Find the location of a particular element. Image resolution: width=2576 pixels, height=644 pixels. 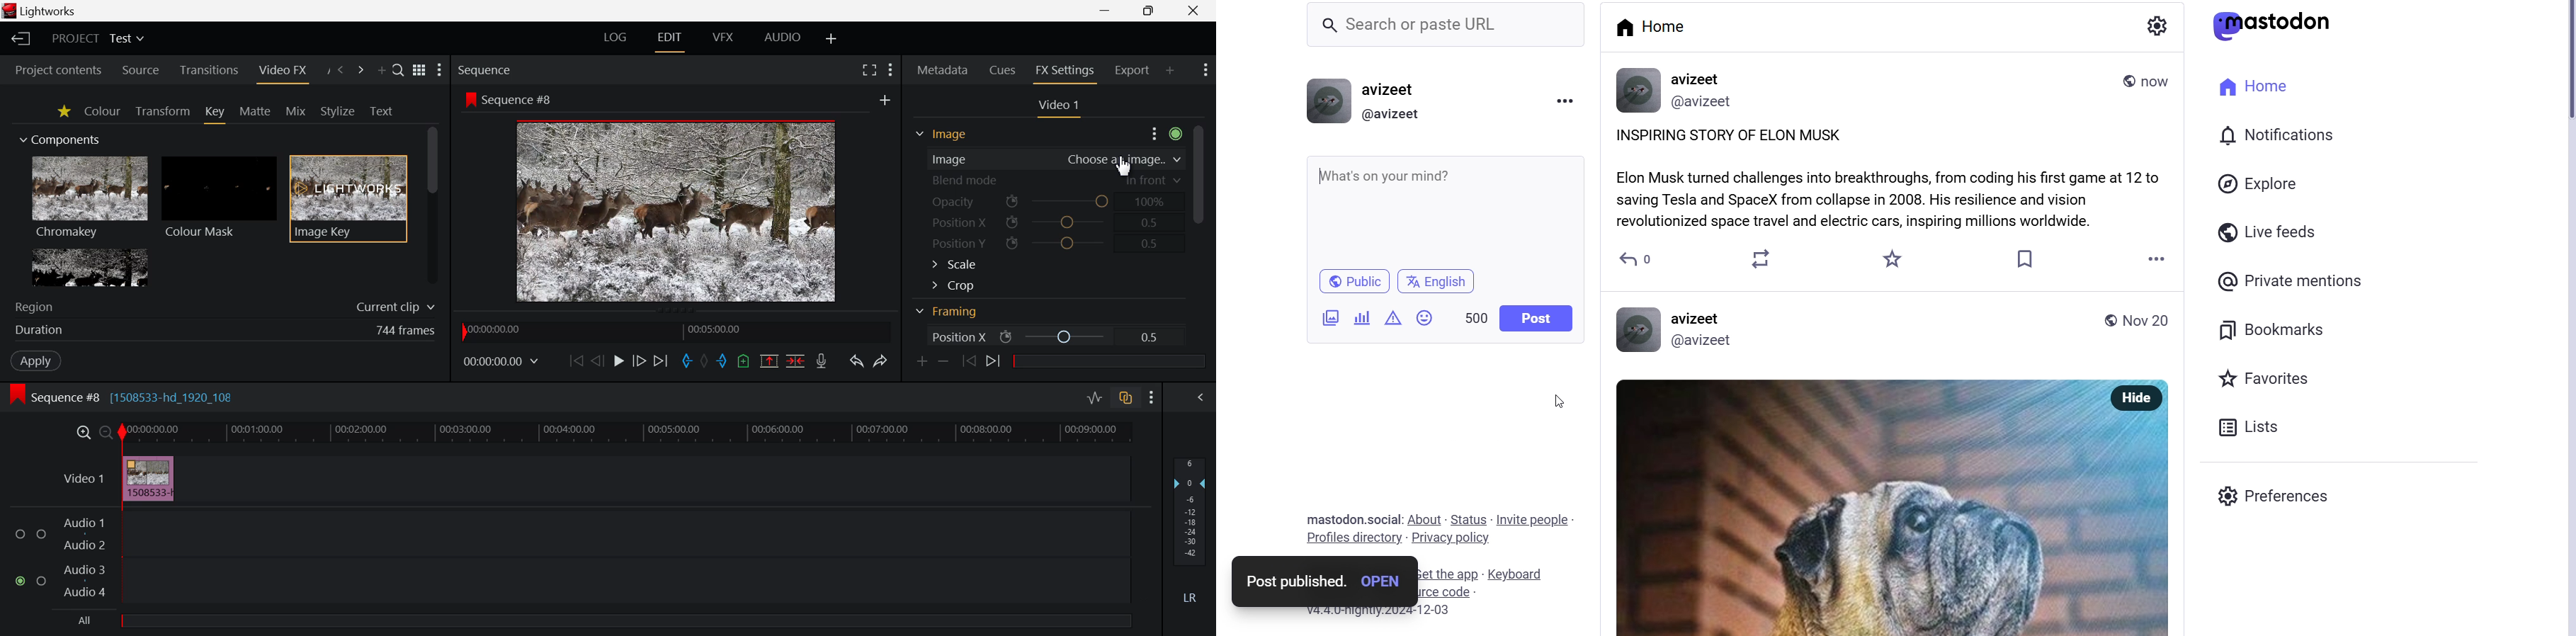

Show Settings is located at coordinates (1205, 70).